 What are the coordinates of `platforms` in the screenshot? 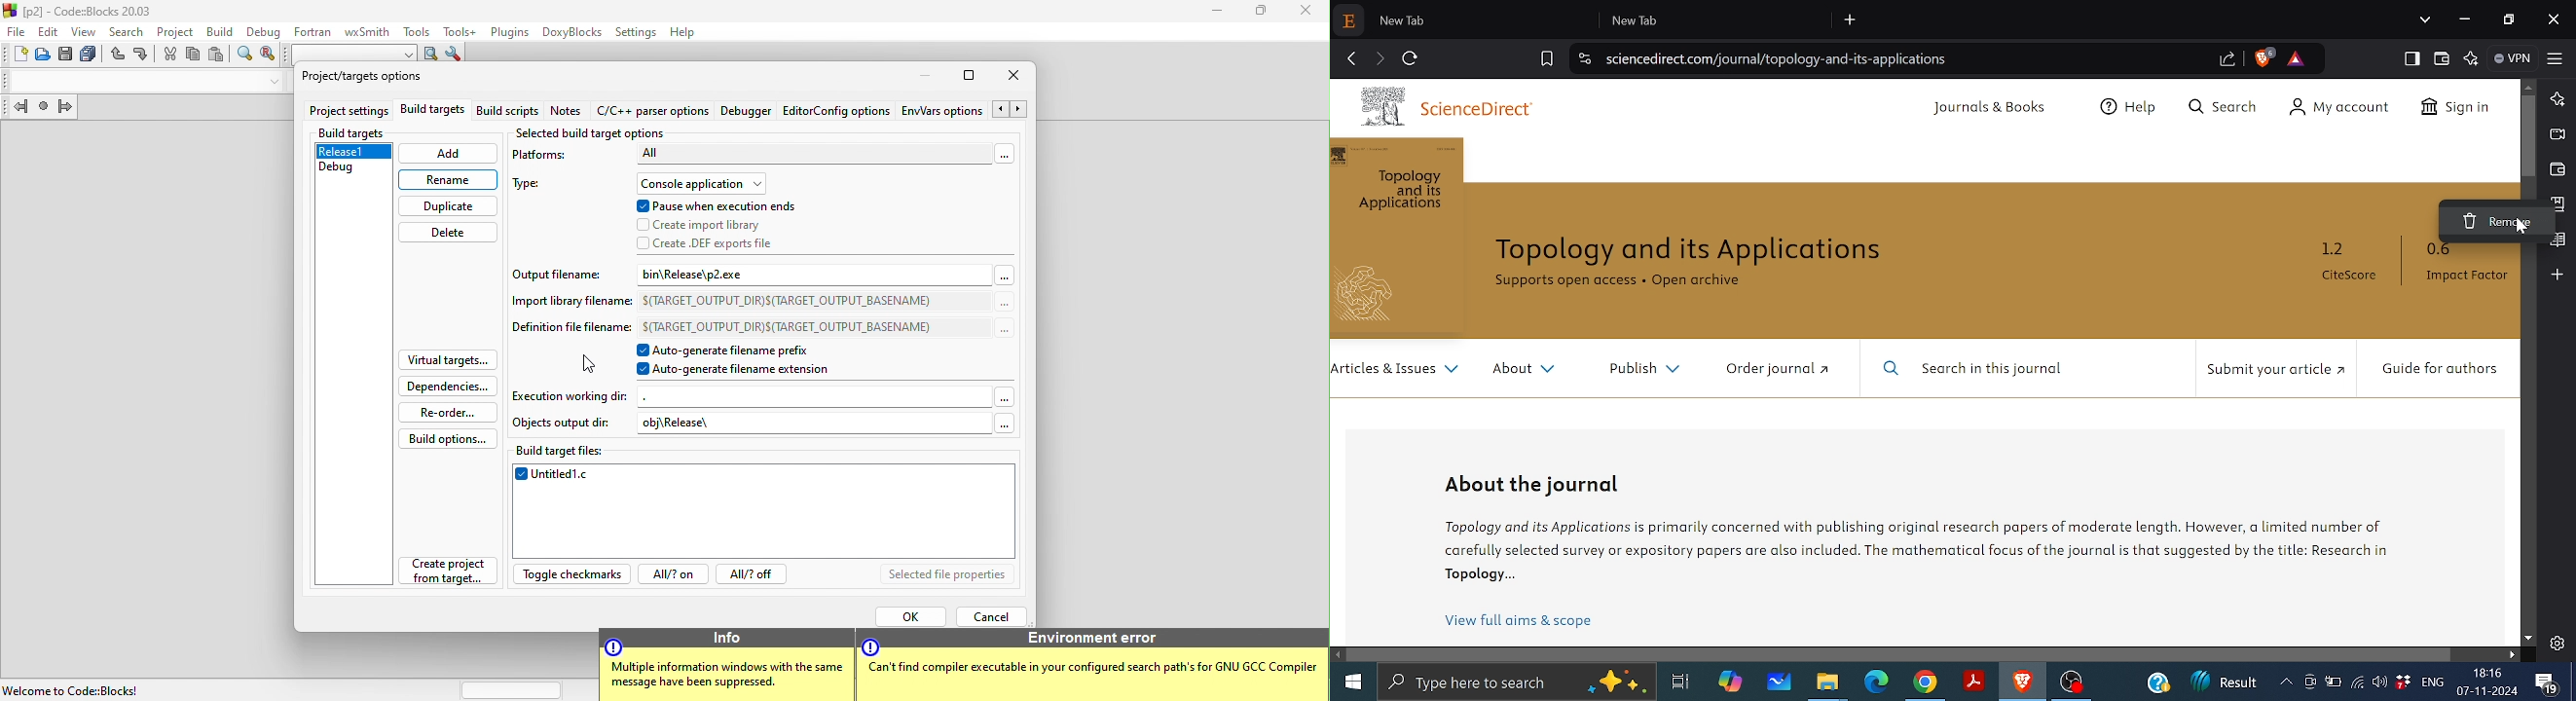 It's located at (547, 159).